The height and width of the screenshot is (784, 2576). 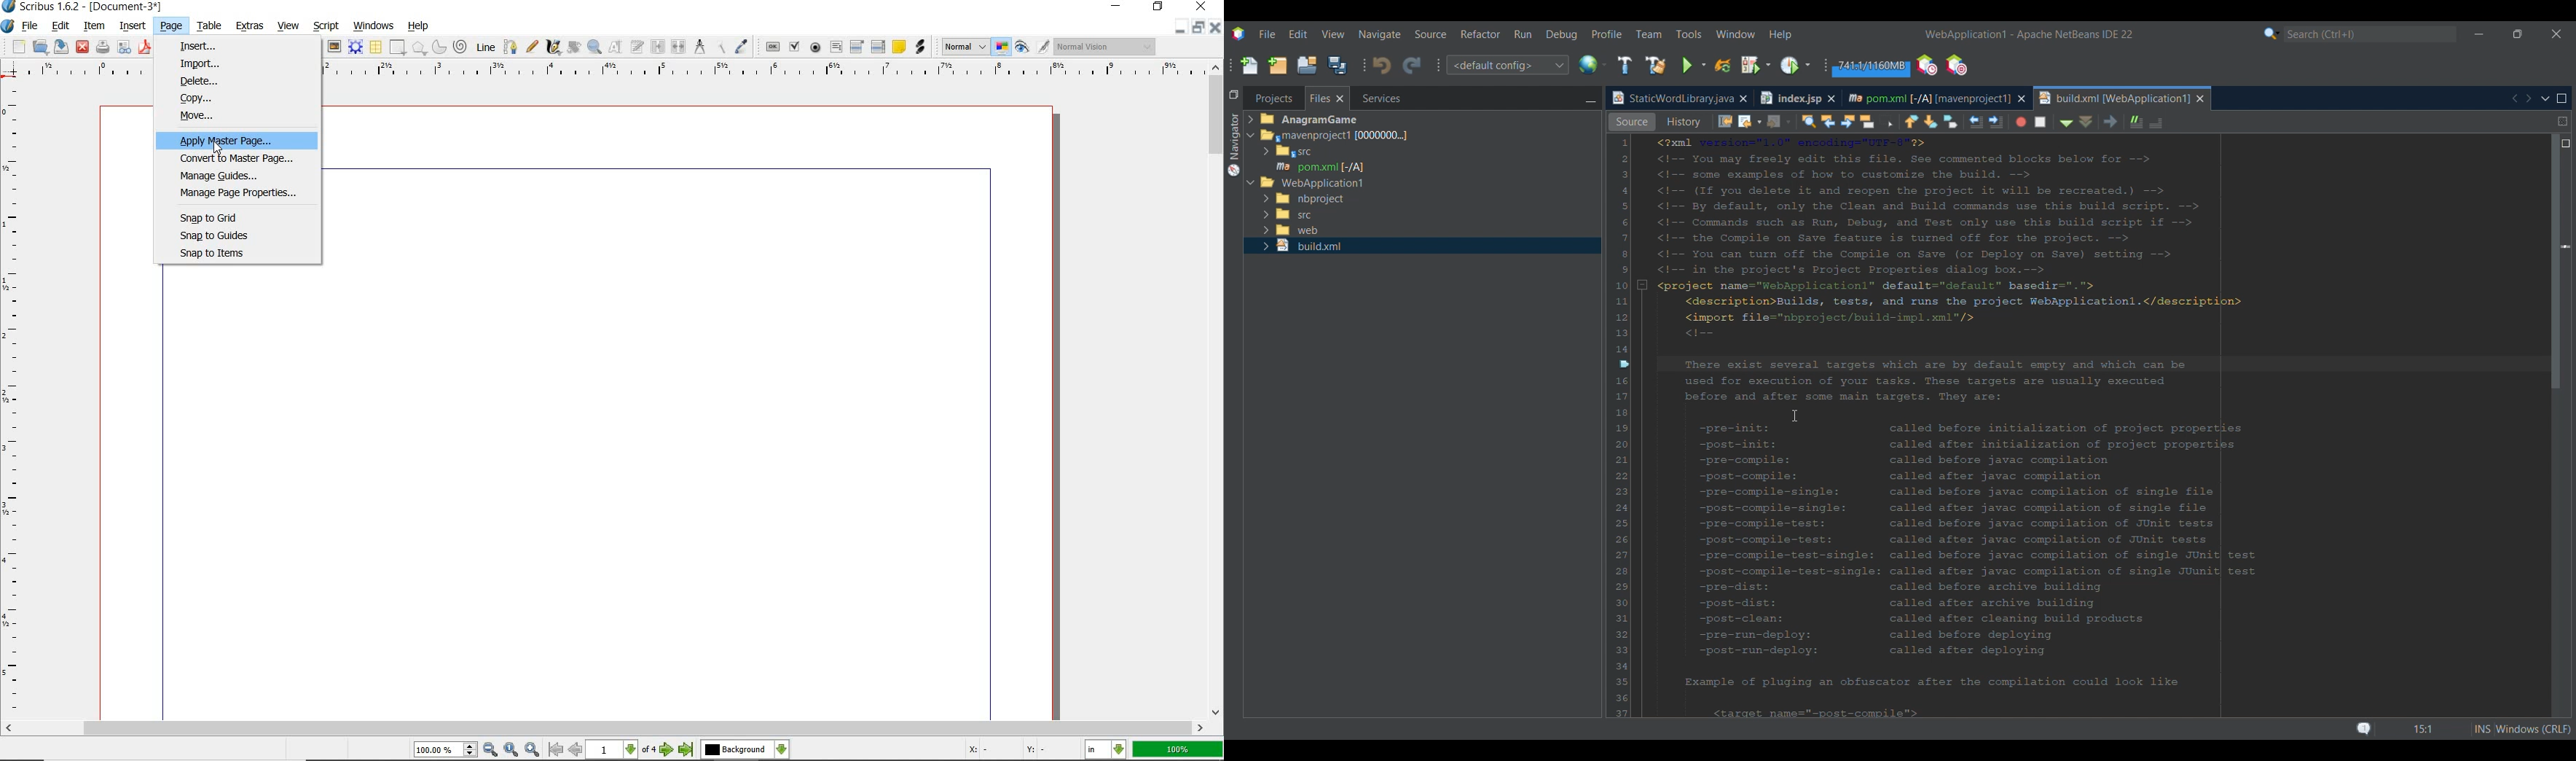 I want to click on move, so click(x=243, y=117).